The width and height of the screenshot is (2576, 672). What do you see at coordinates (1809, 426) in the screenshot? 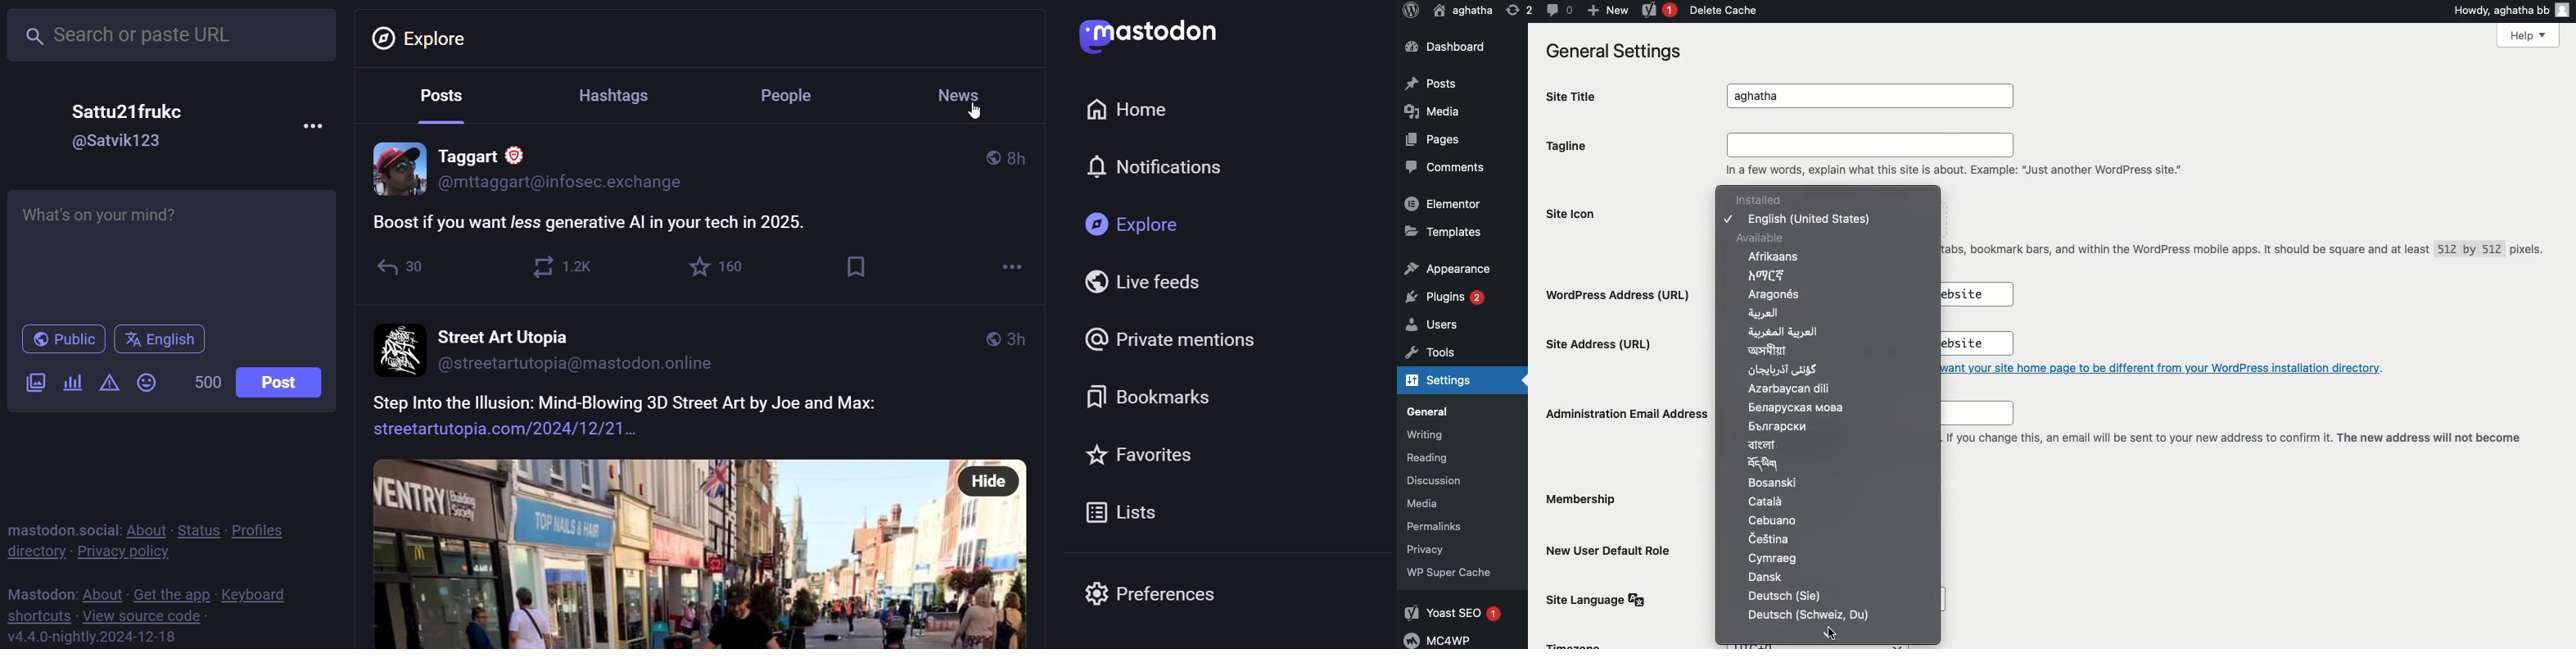
I see `Available languages` at bounding box center [1809, 426].